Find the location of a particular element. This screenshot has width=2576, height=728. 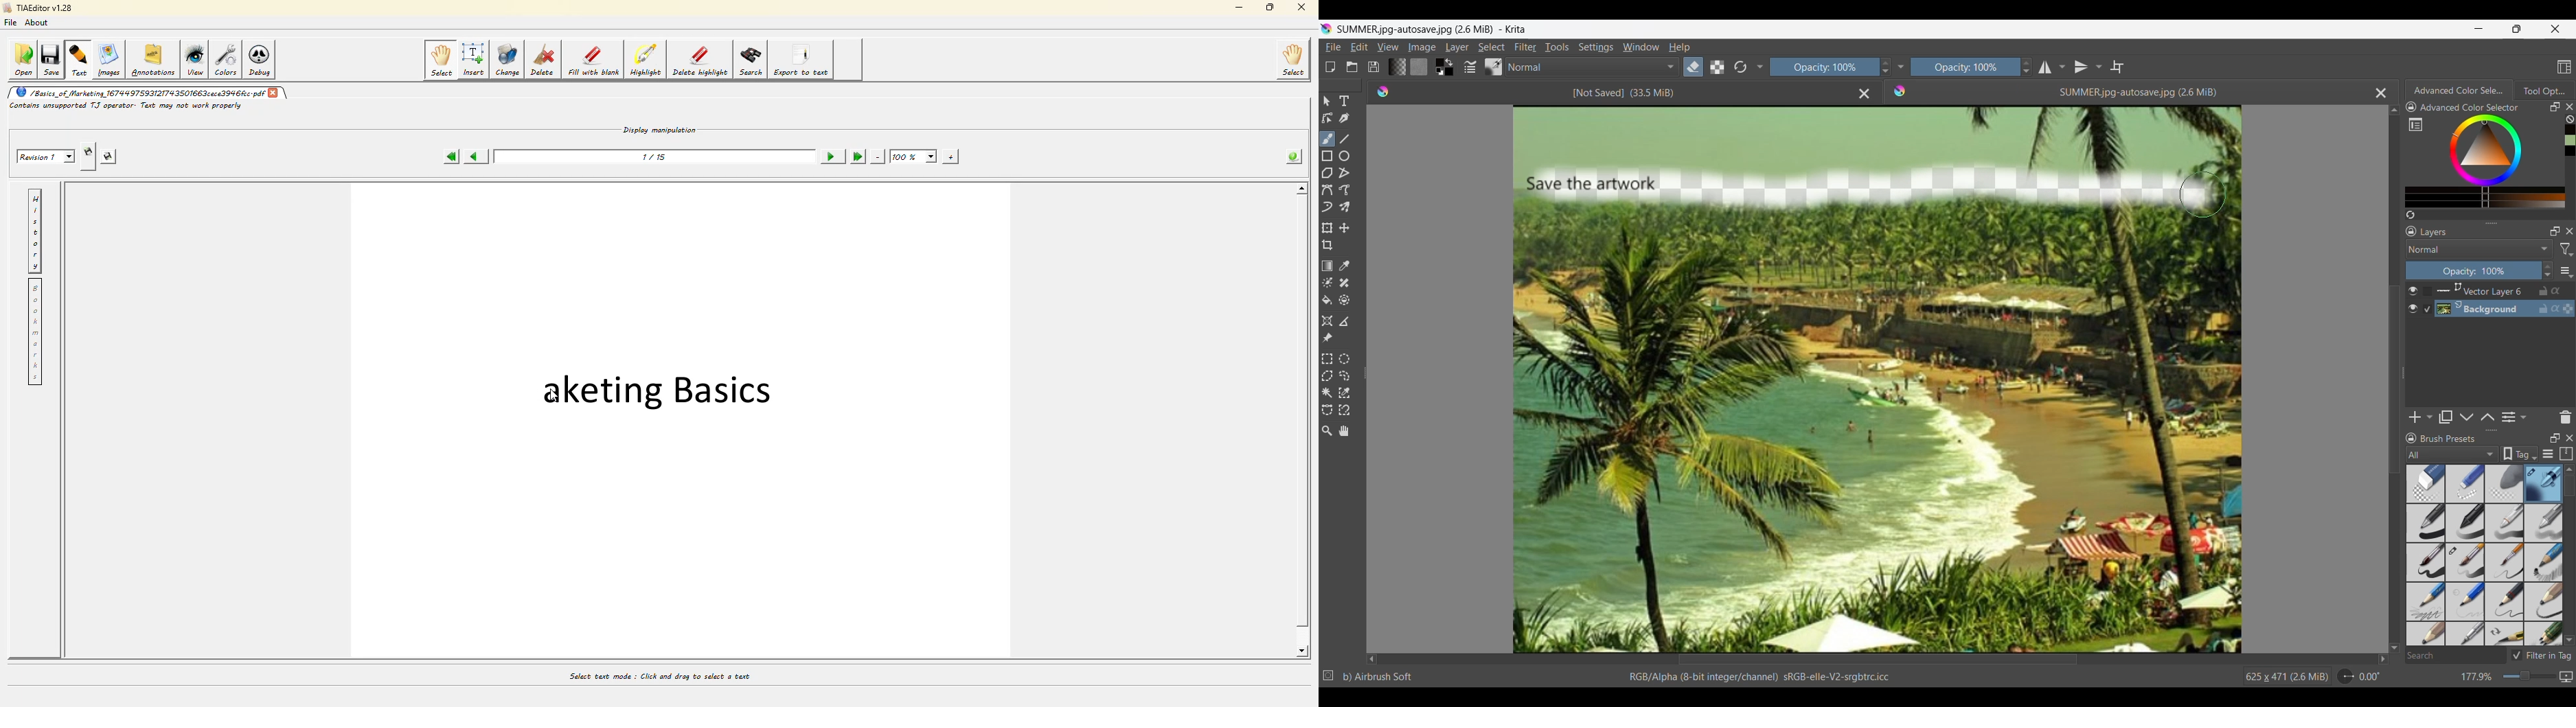

Dial to change rotation is located at coordinates (2346, 676).